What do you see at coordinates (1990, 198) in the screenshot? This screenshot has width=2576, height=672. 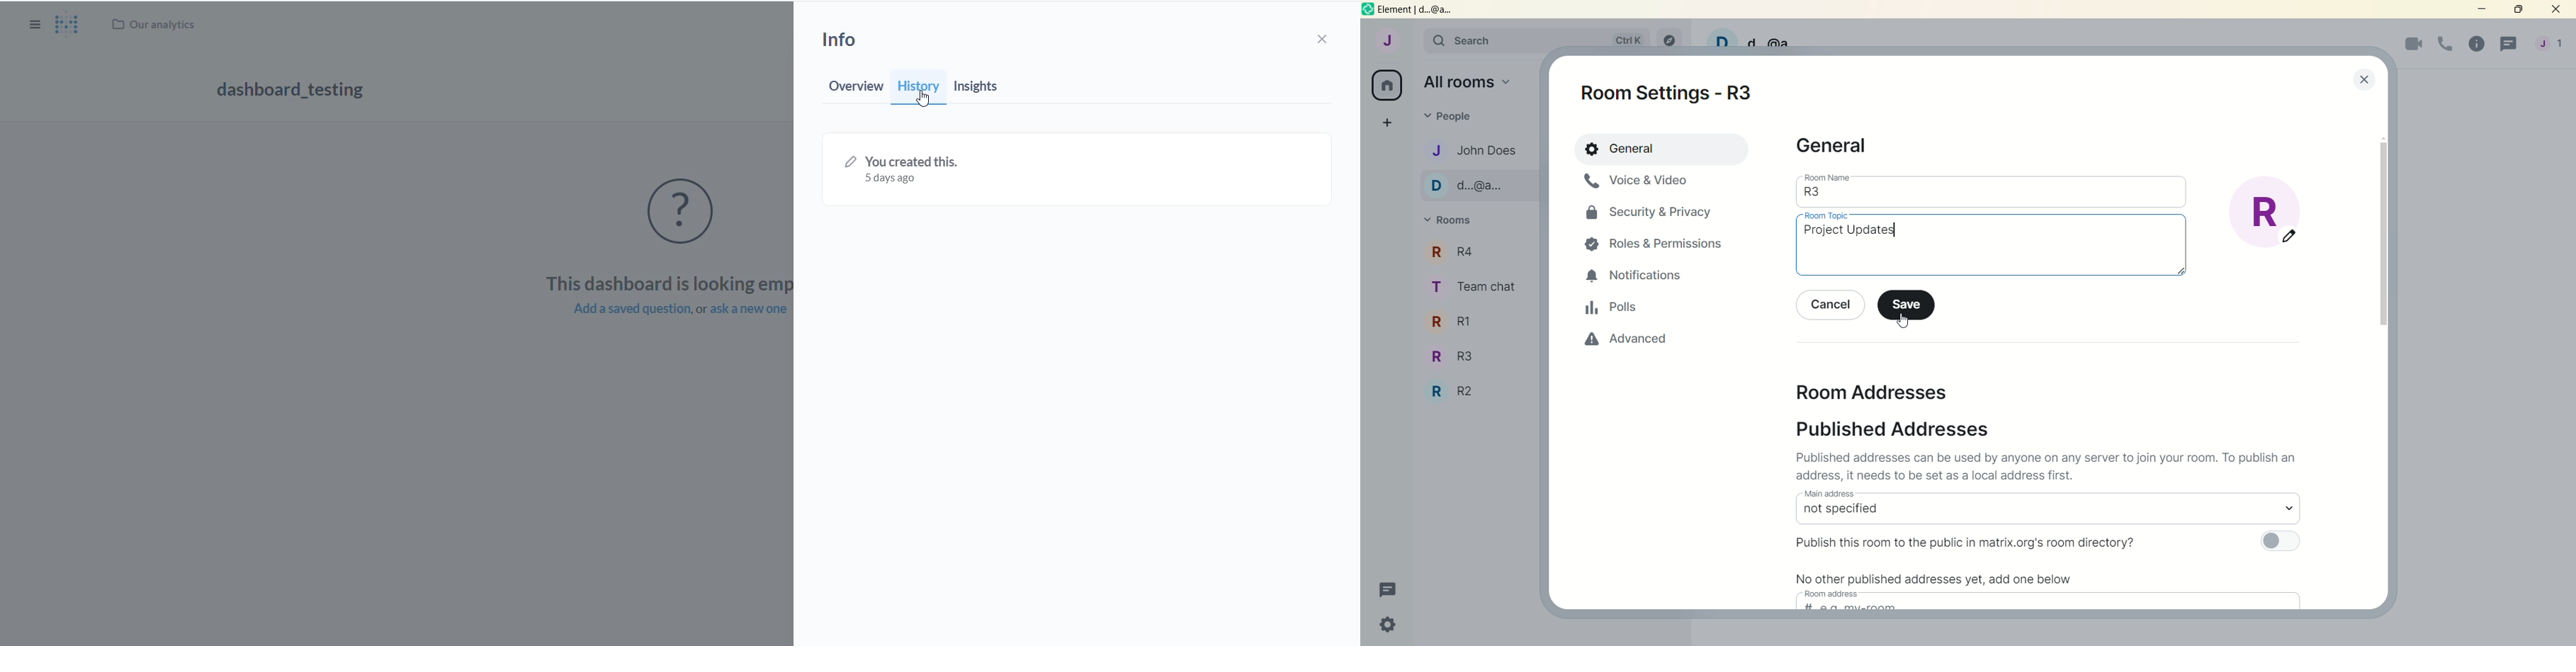 I see `room name` at bounding box center [1990, 198].